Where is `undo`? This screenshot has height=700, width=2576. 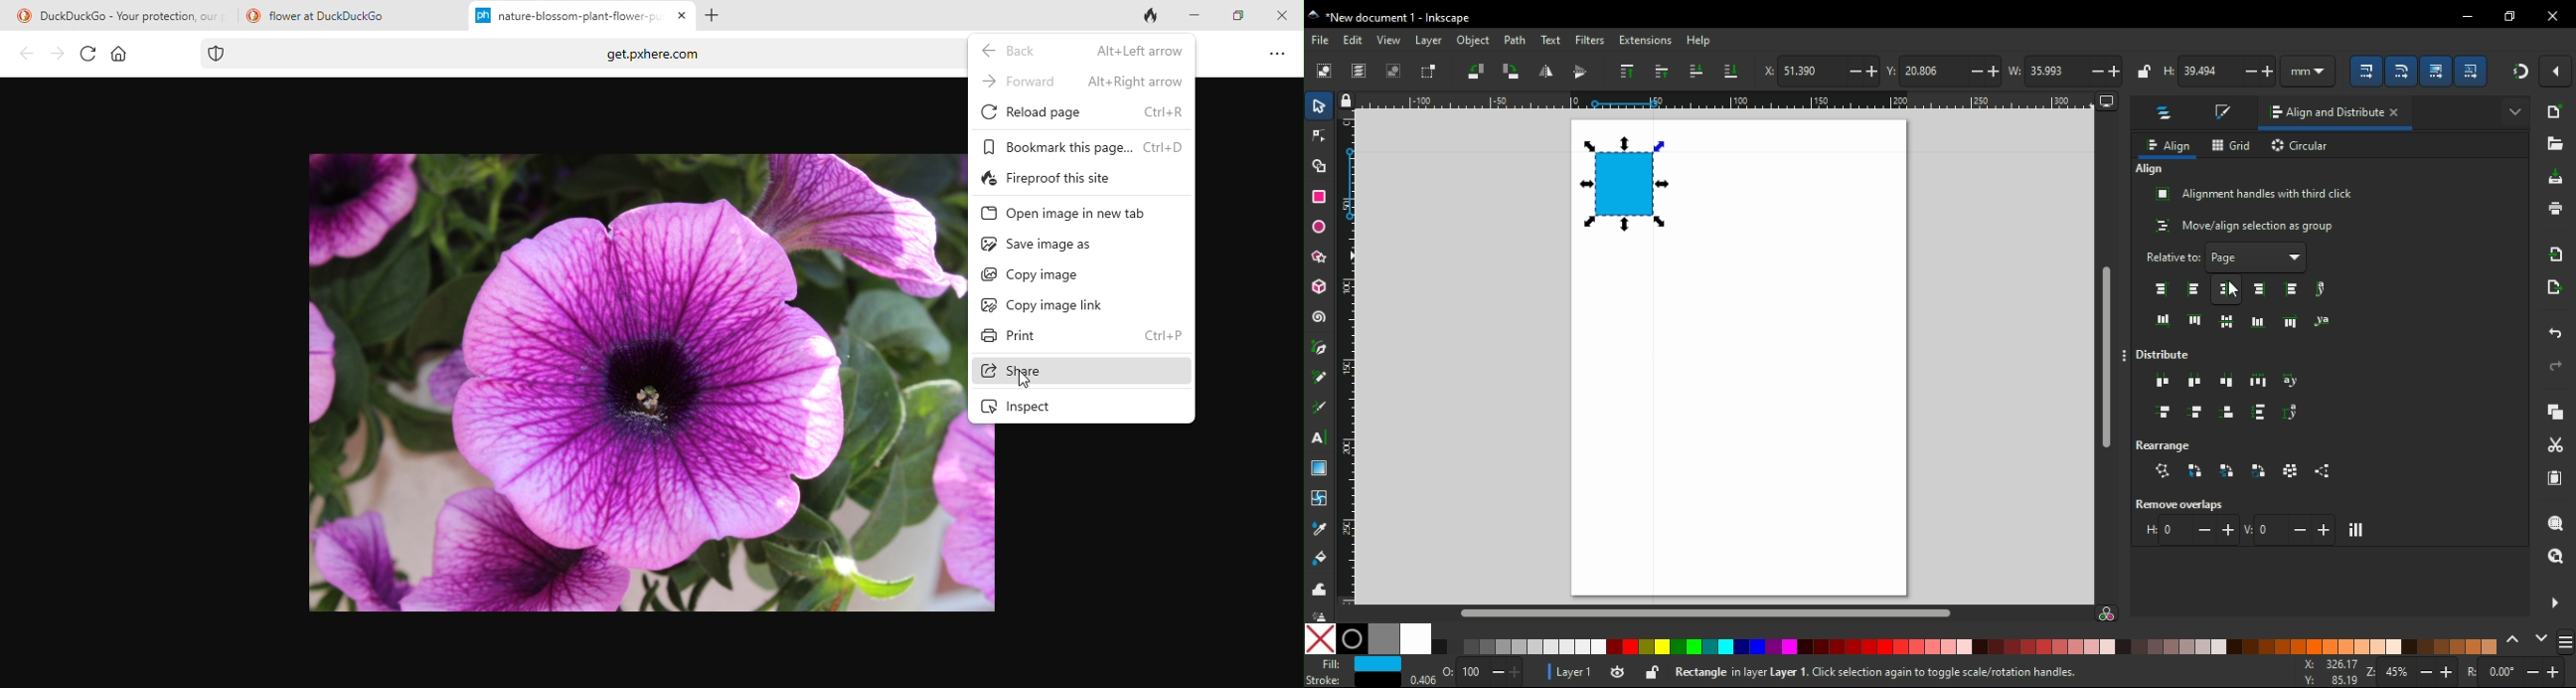
undo is located at coordinates (2557, 335).